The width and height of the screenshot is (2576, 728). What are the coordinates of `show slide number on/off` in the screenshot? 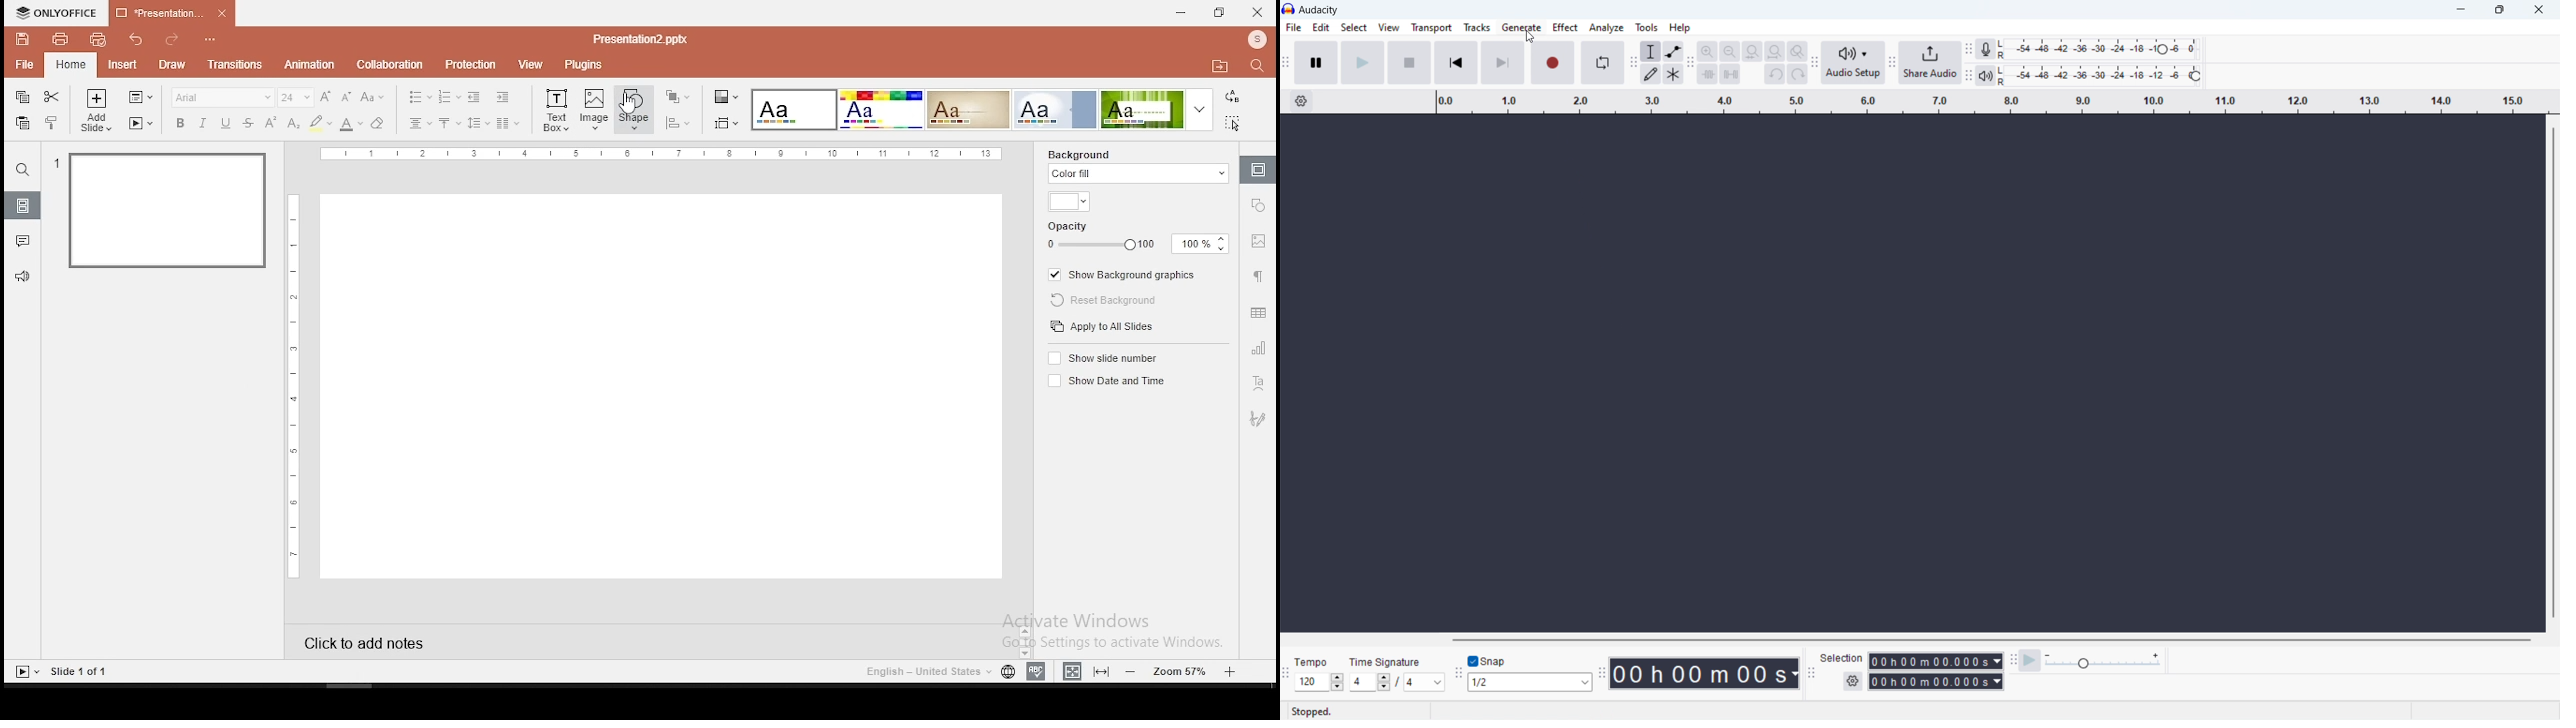 It's located at (1105, 359).